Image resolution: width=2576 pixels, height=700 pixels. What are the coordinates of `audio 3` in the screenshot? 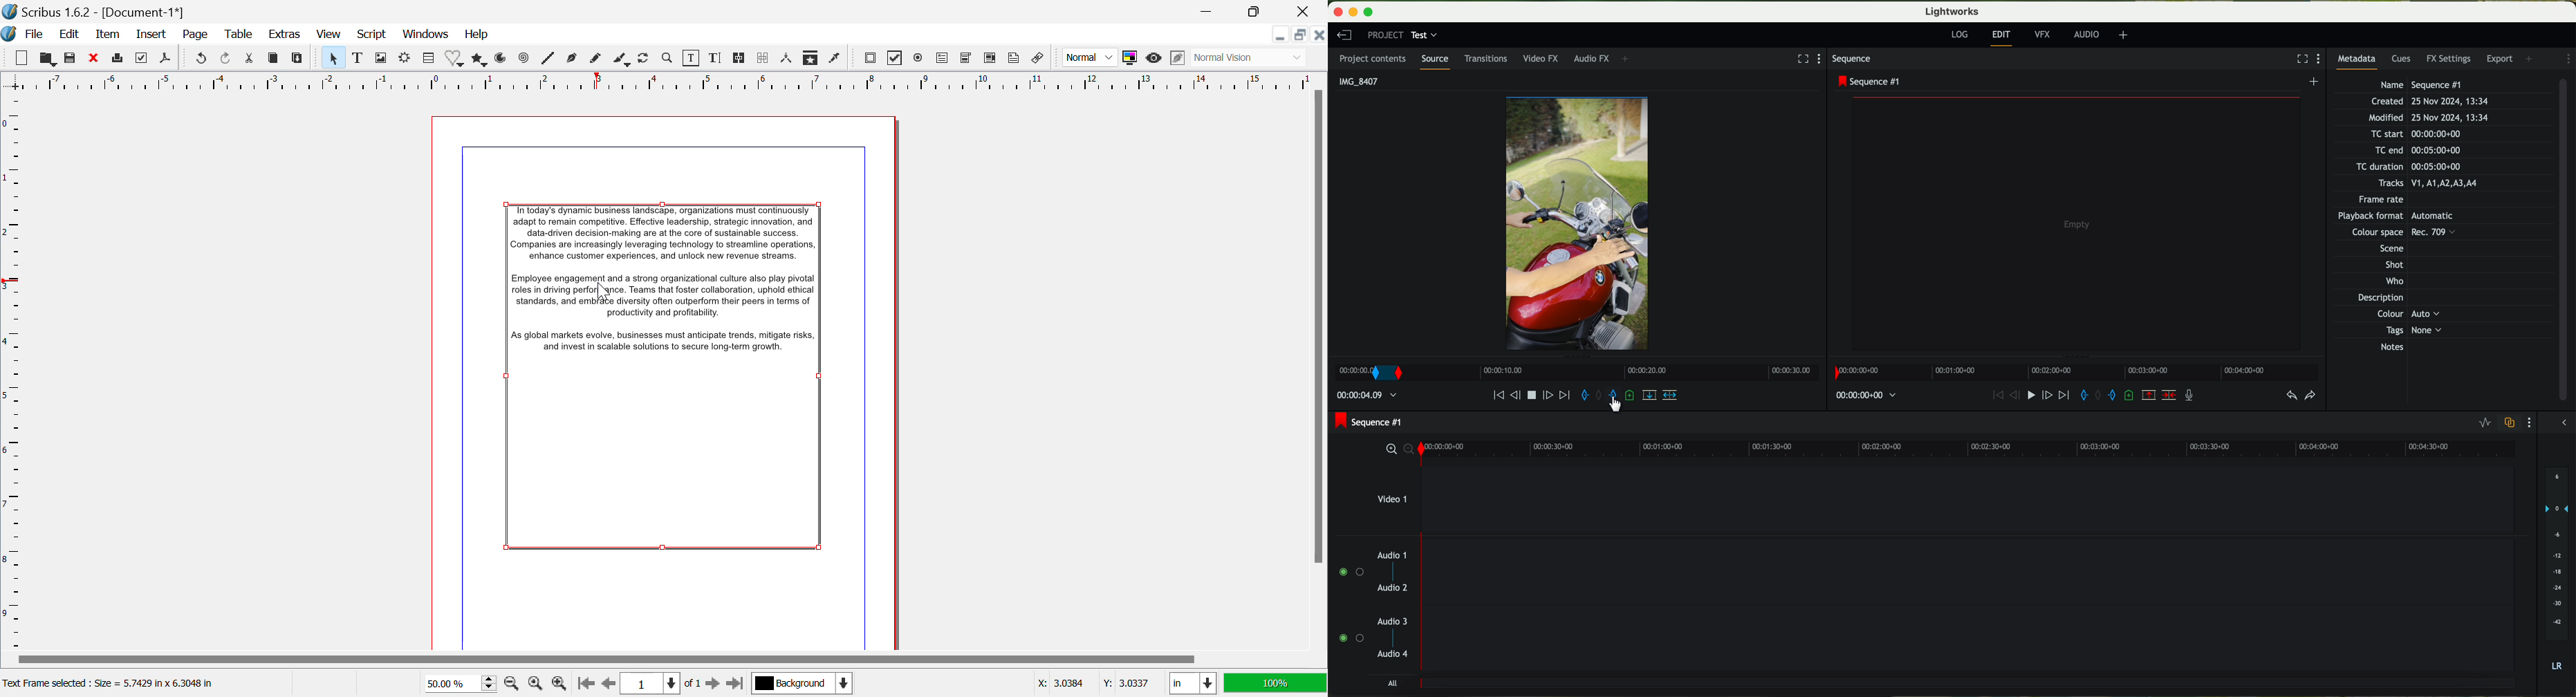 It's located at (1393, 621).